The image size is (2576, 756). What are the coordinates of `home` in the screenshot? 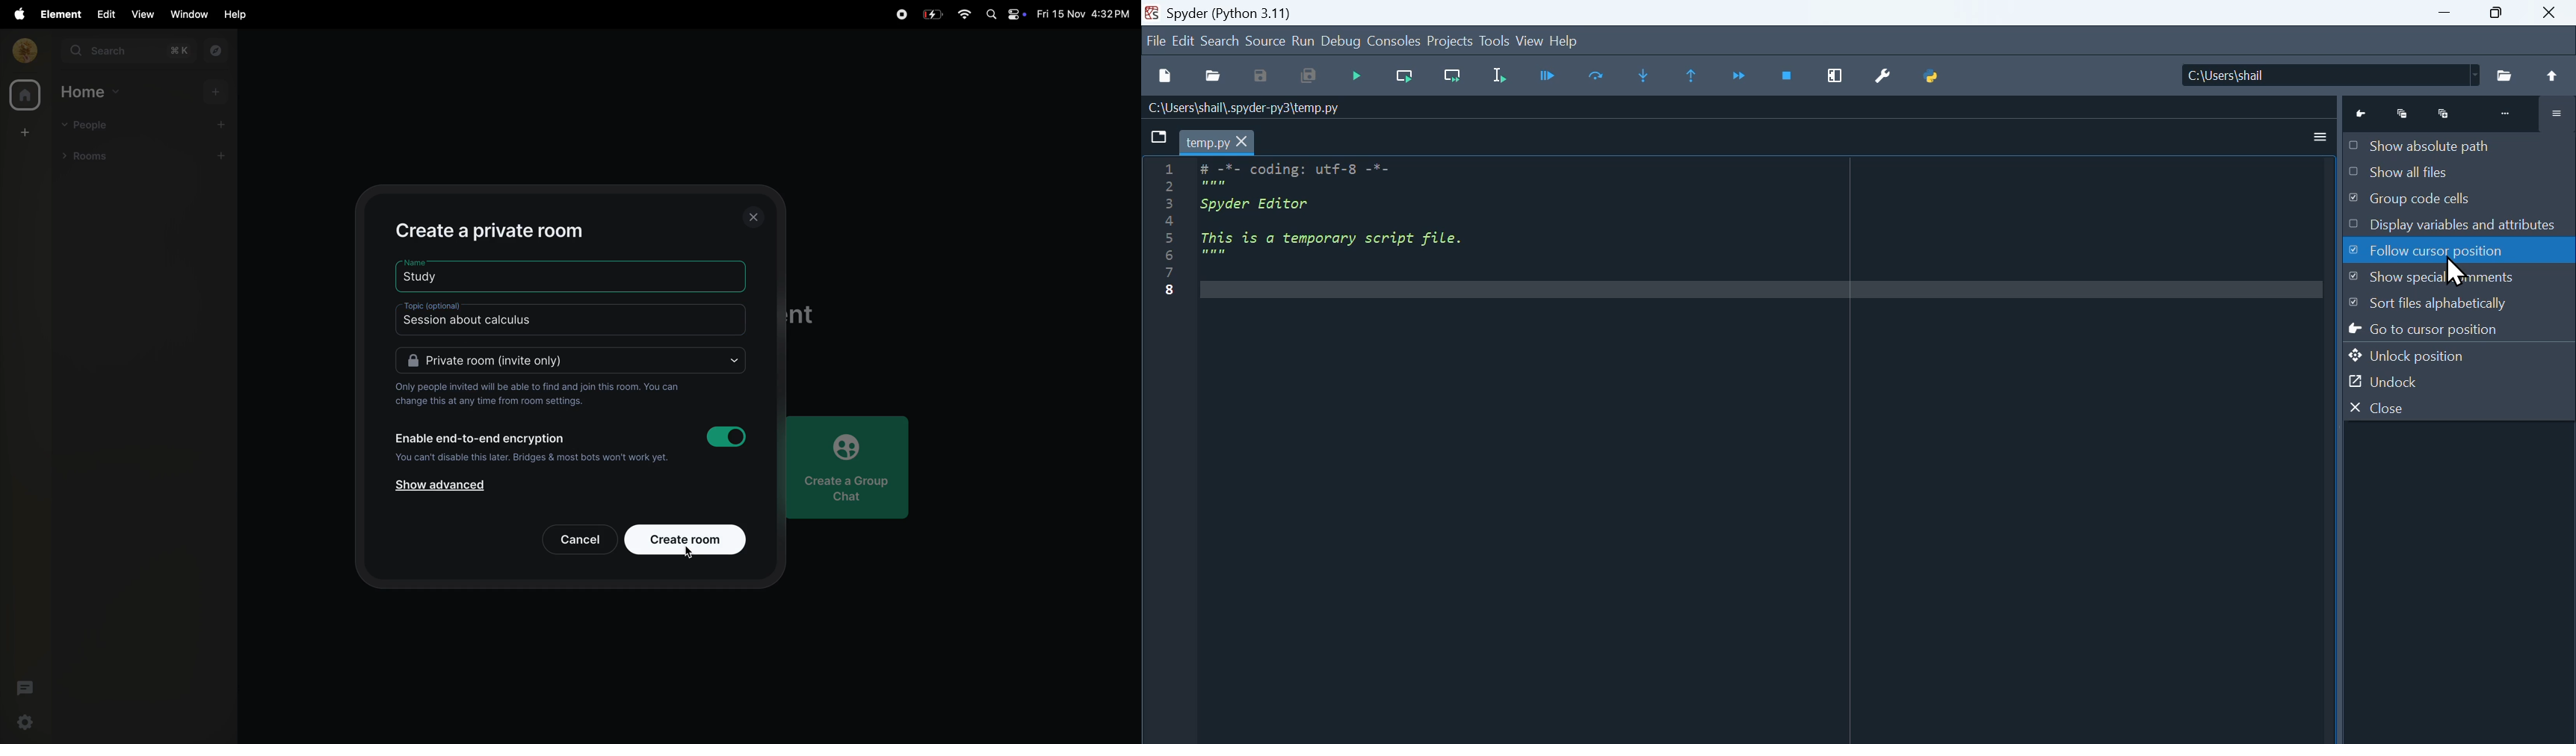 It's located at (91, 92).